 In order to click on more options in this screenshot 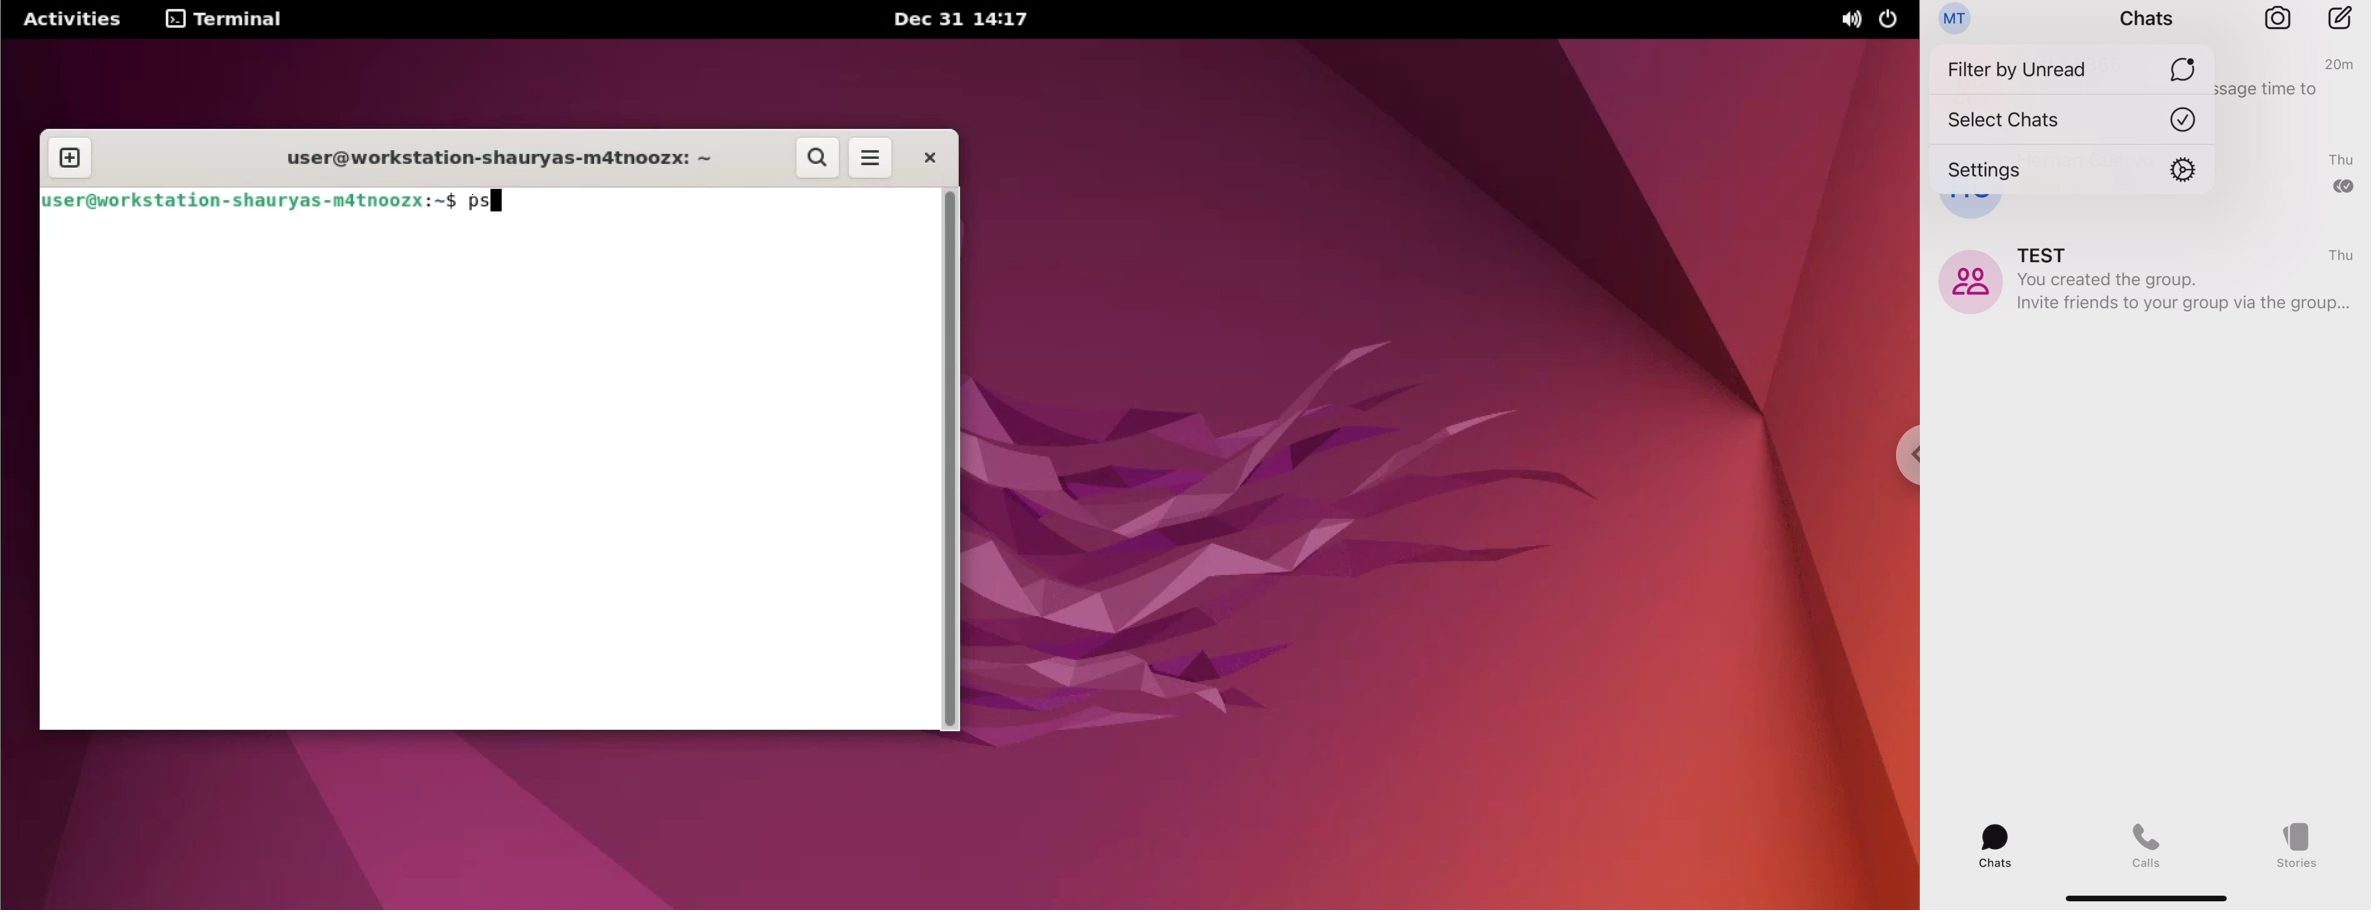, I will do `click(871, 159)`.